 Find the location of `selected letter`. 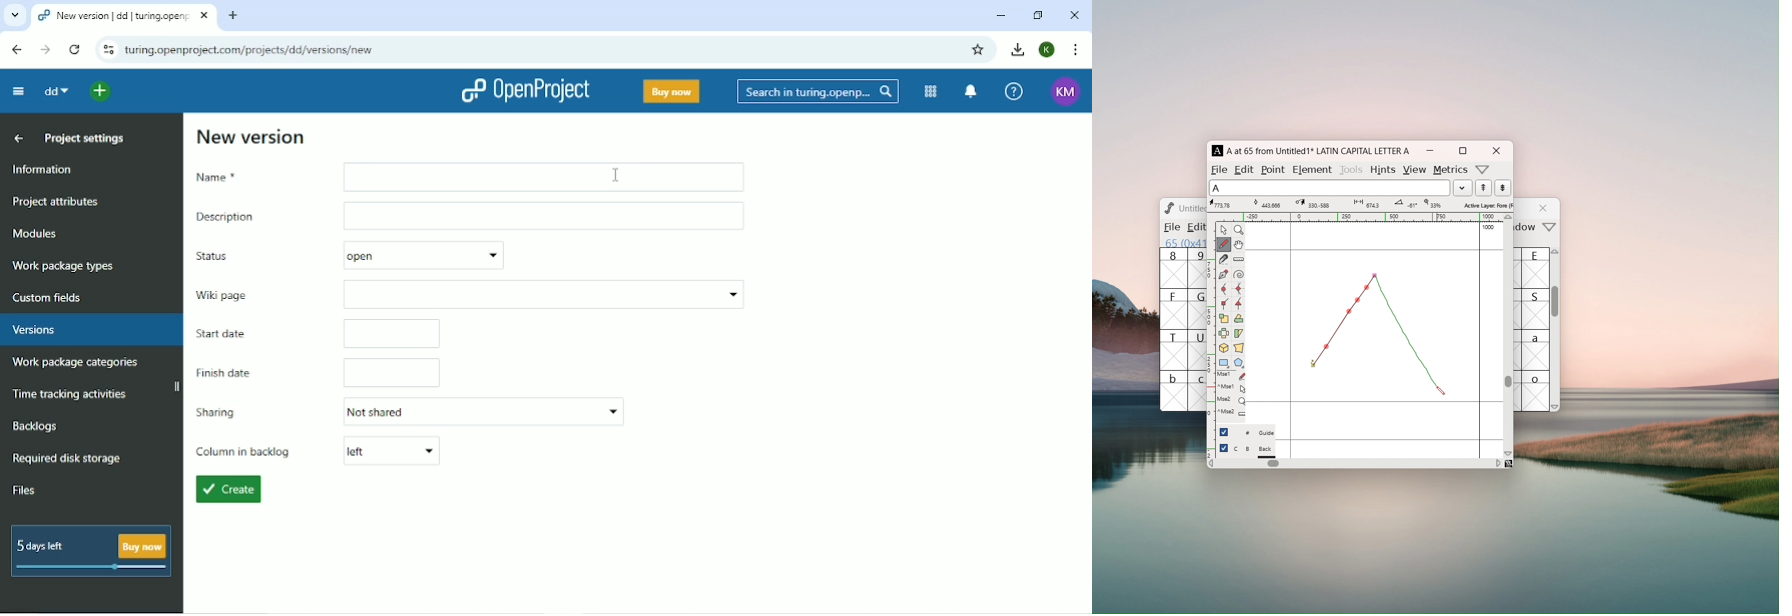

selected letter is located at coordinates (1330, 187).